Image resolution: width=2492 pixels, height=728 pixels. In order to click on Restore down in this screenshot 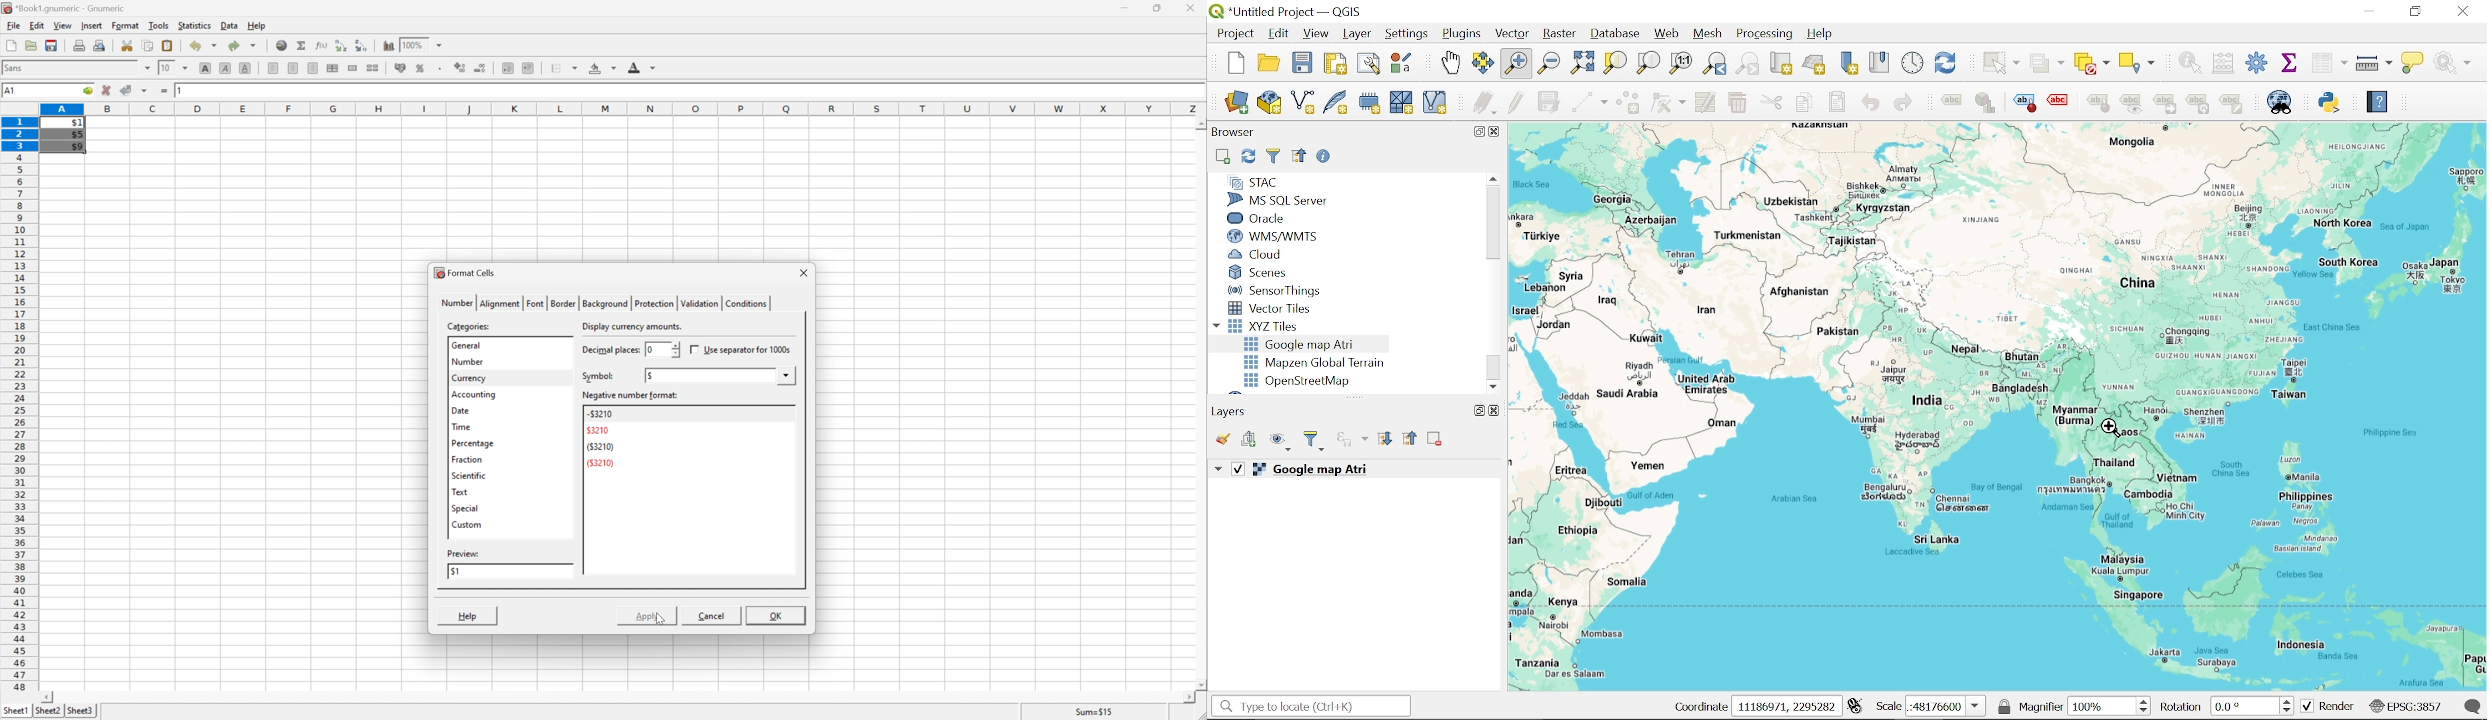, I will do `click(1476, 131)`.